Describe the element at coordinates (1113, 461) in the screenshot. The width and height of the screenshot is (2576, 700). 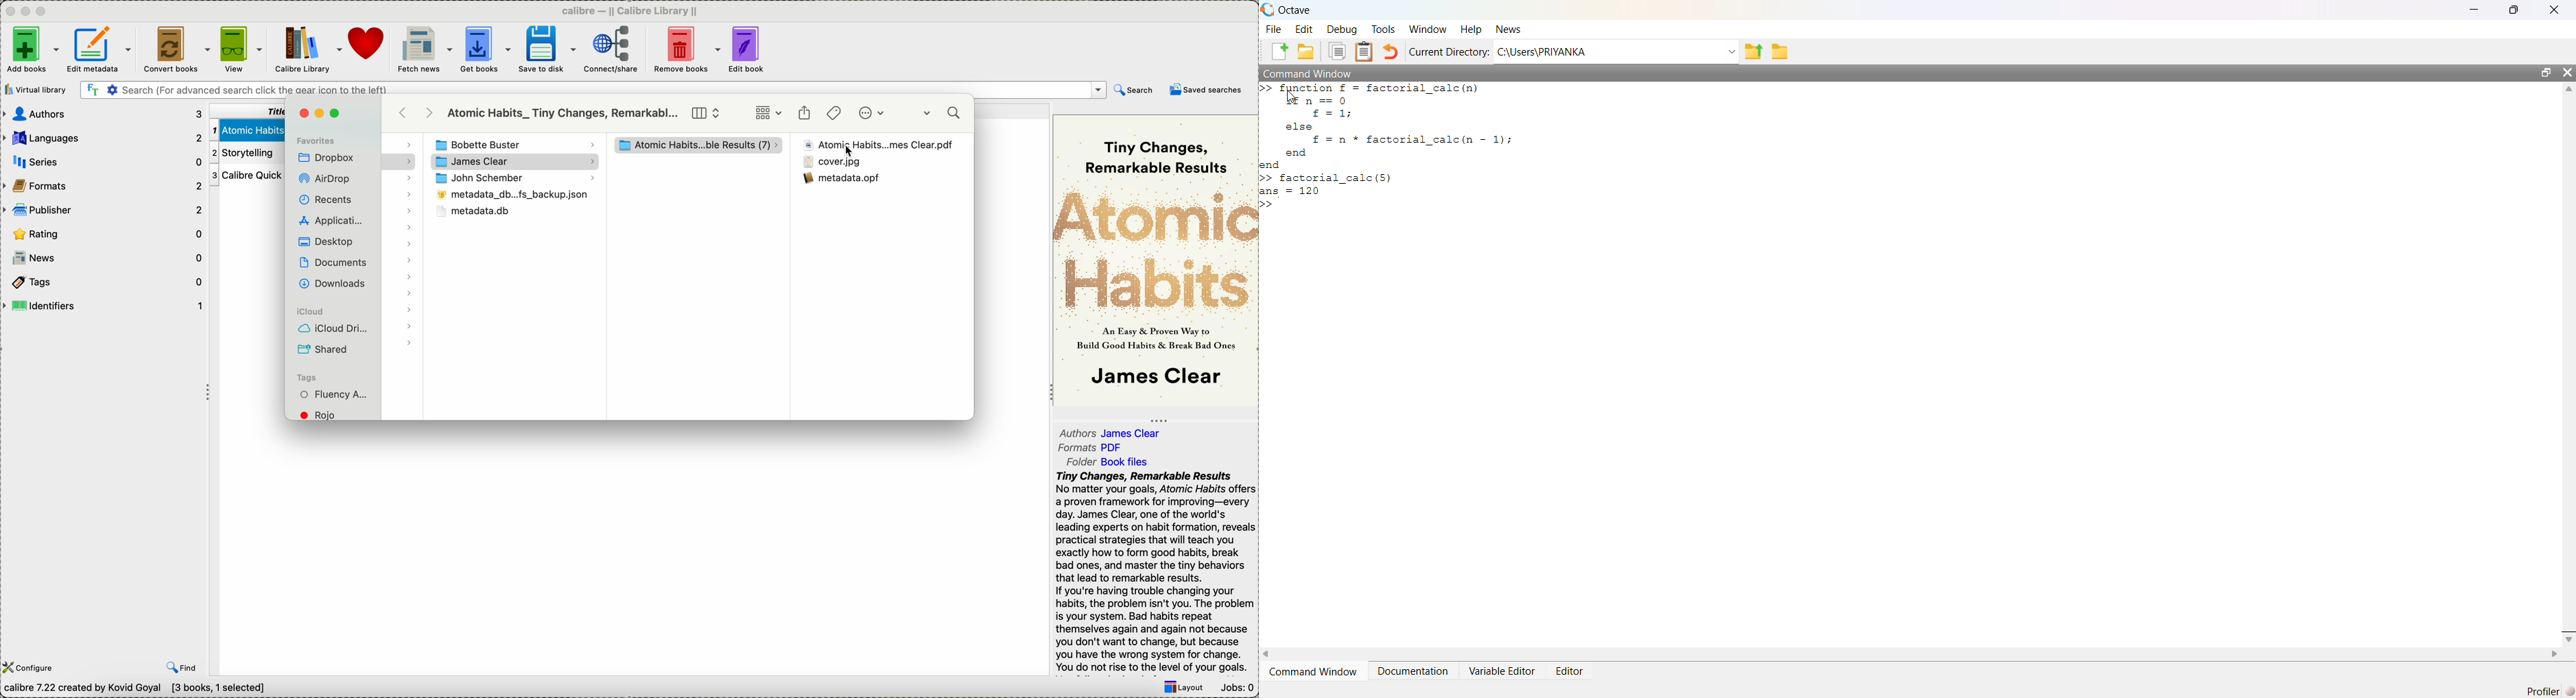
I see `folder` at that location.